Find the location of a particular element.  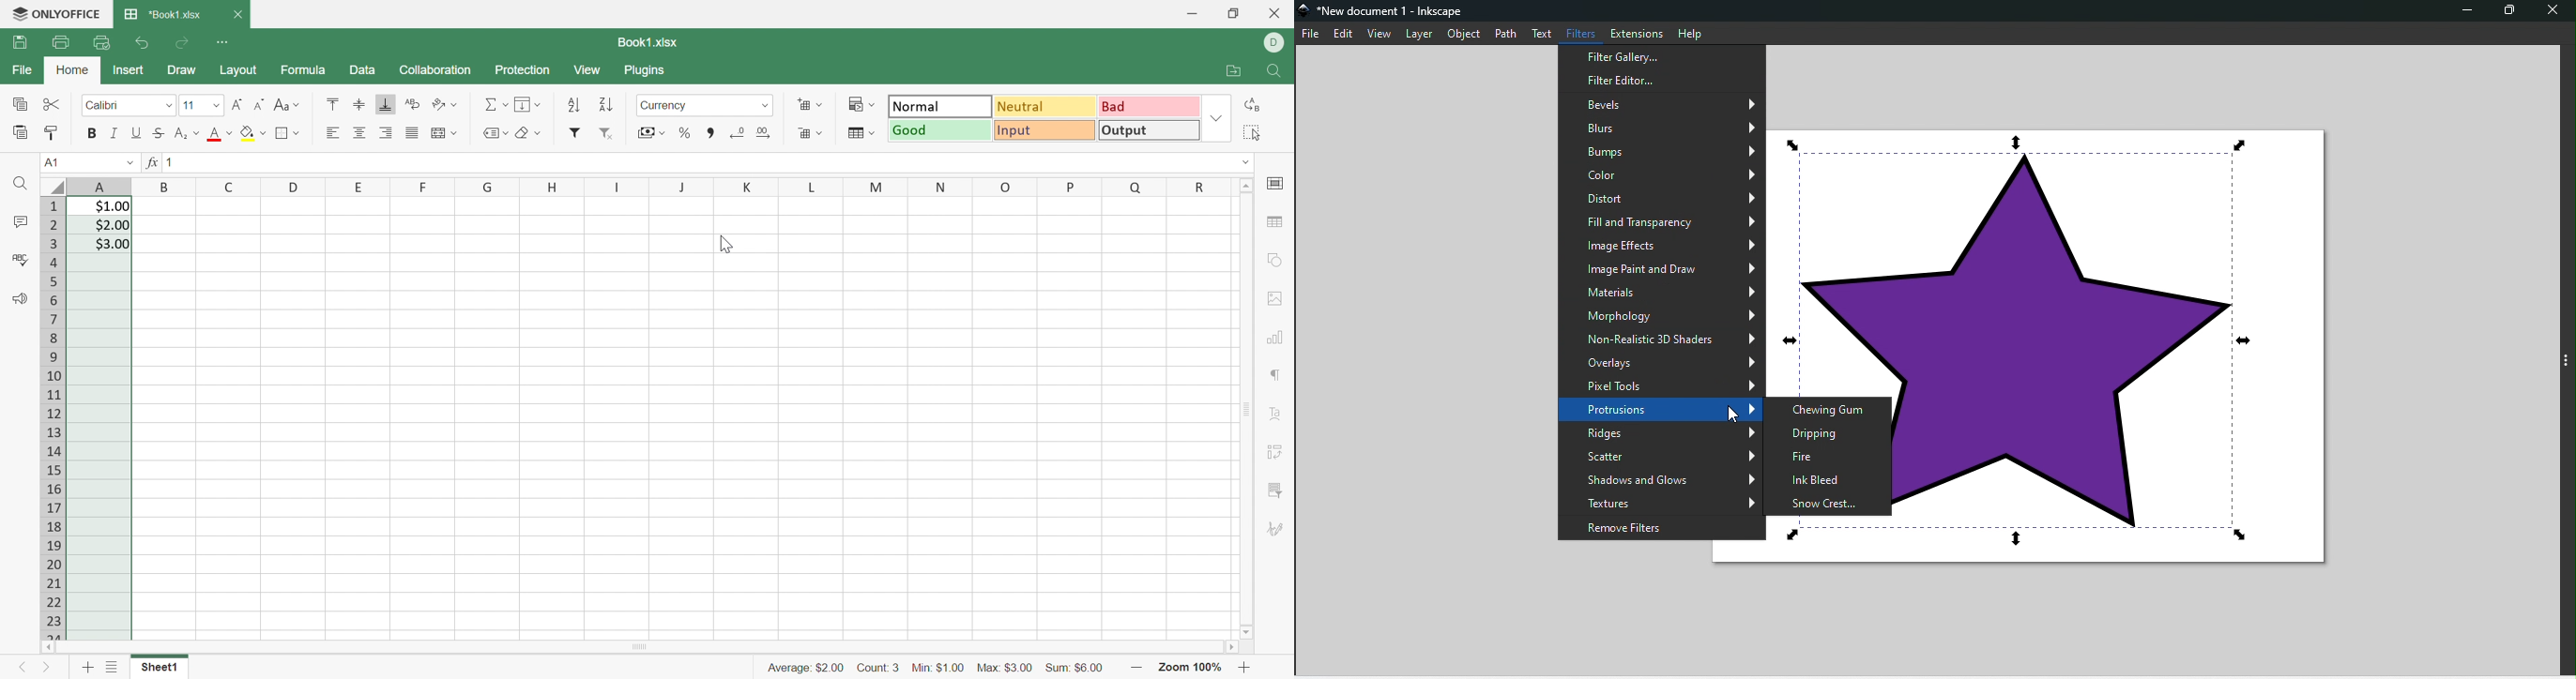

View is located at coordinates (1381, 35).